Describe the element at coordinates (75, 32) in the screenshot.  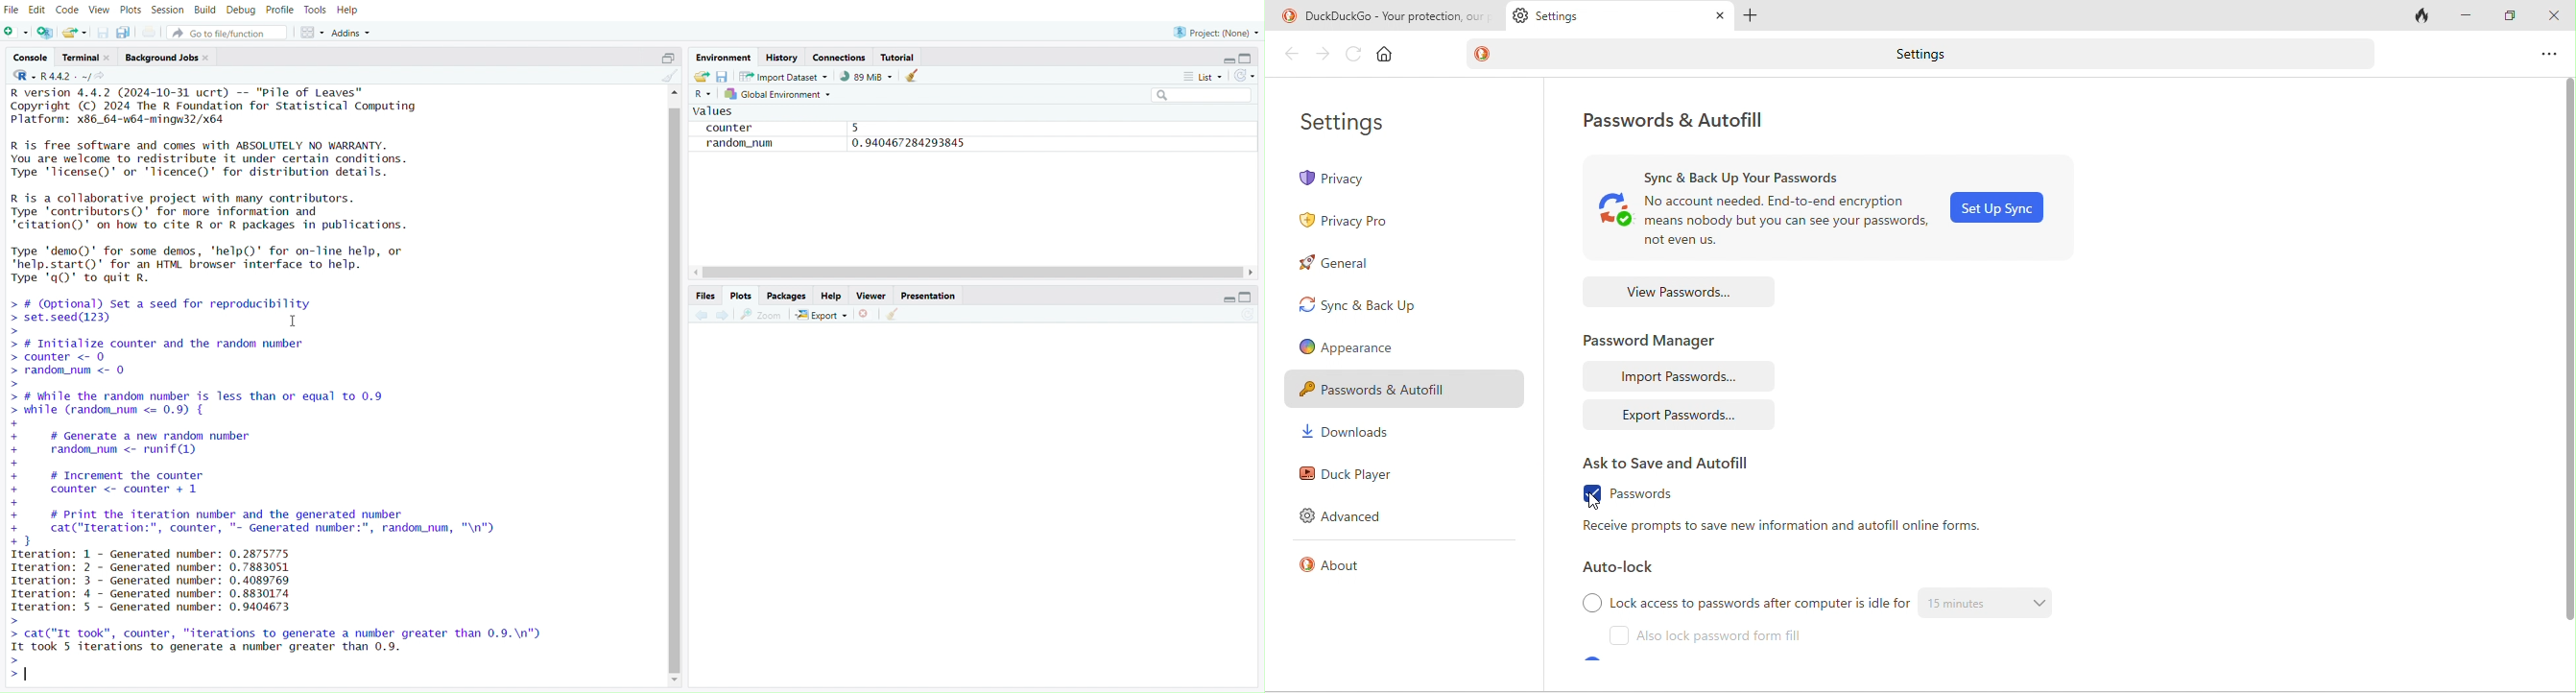
I see `Open an existing file (Ctrl + O)` at that location.